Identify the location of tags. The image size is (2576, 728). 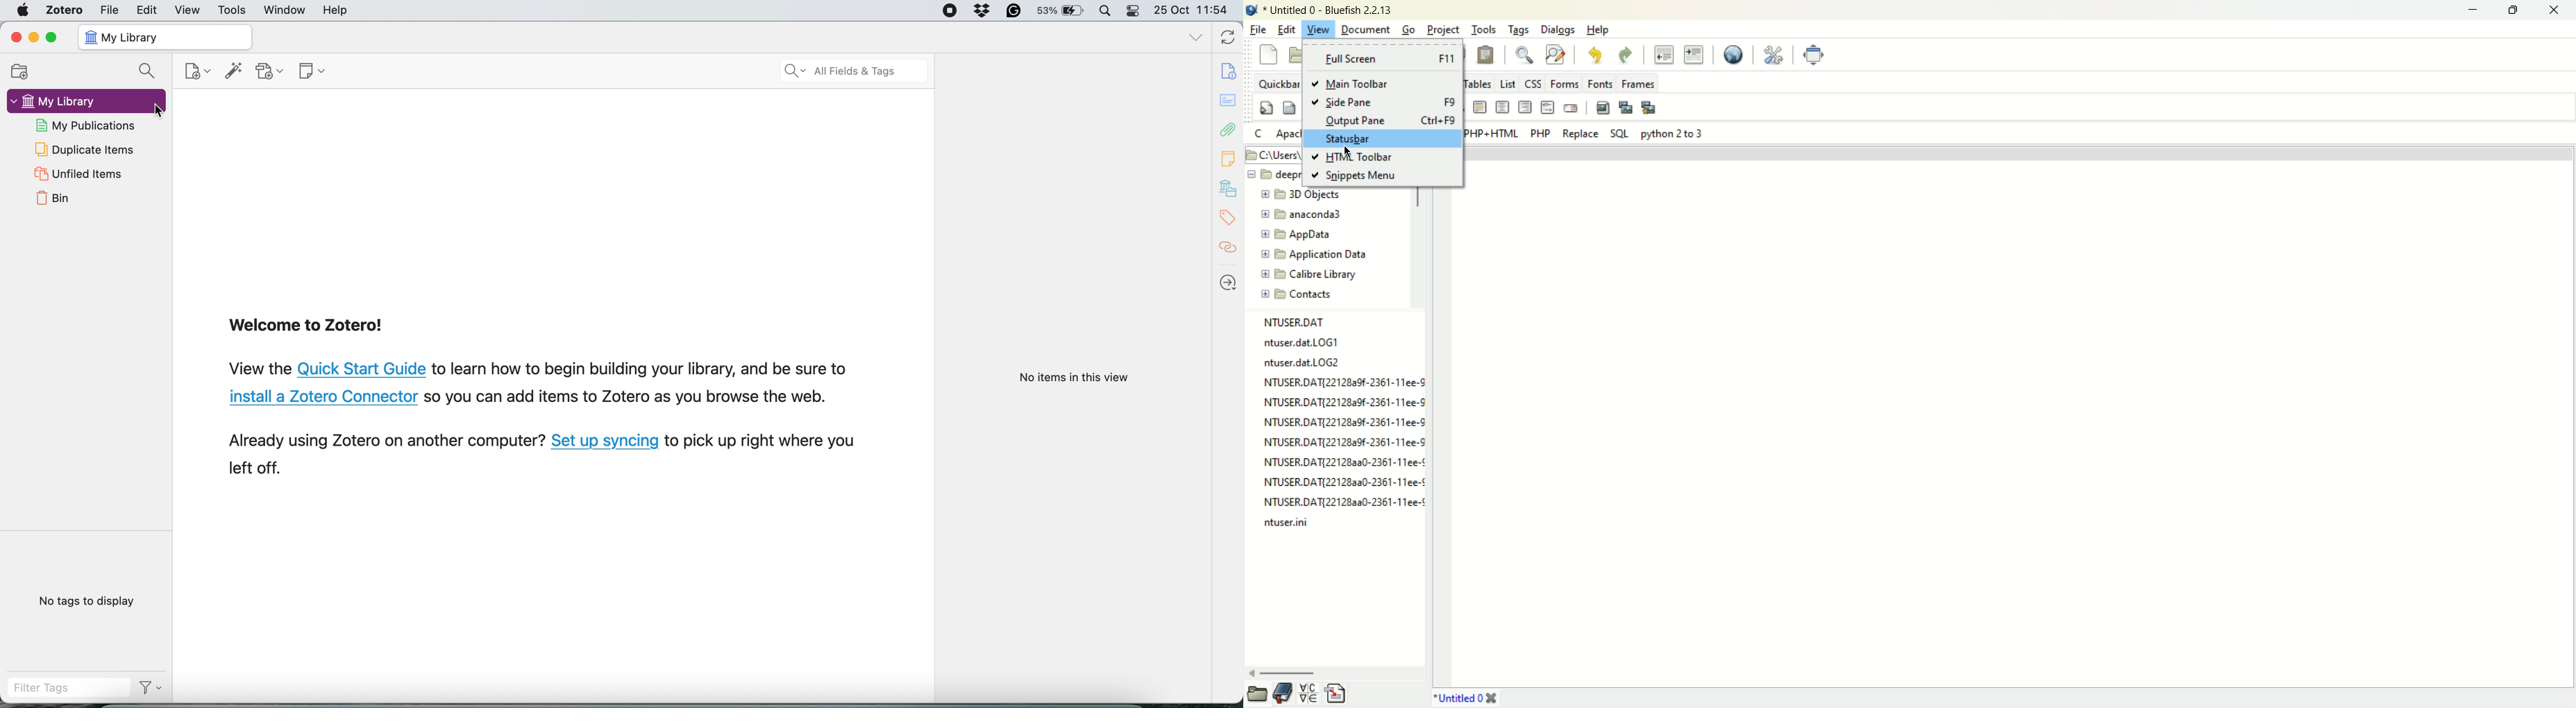
(1229, 219).